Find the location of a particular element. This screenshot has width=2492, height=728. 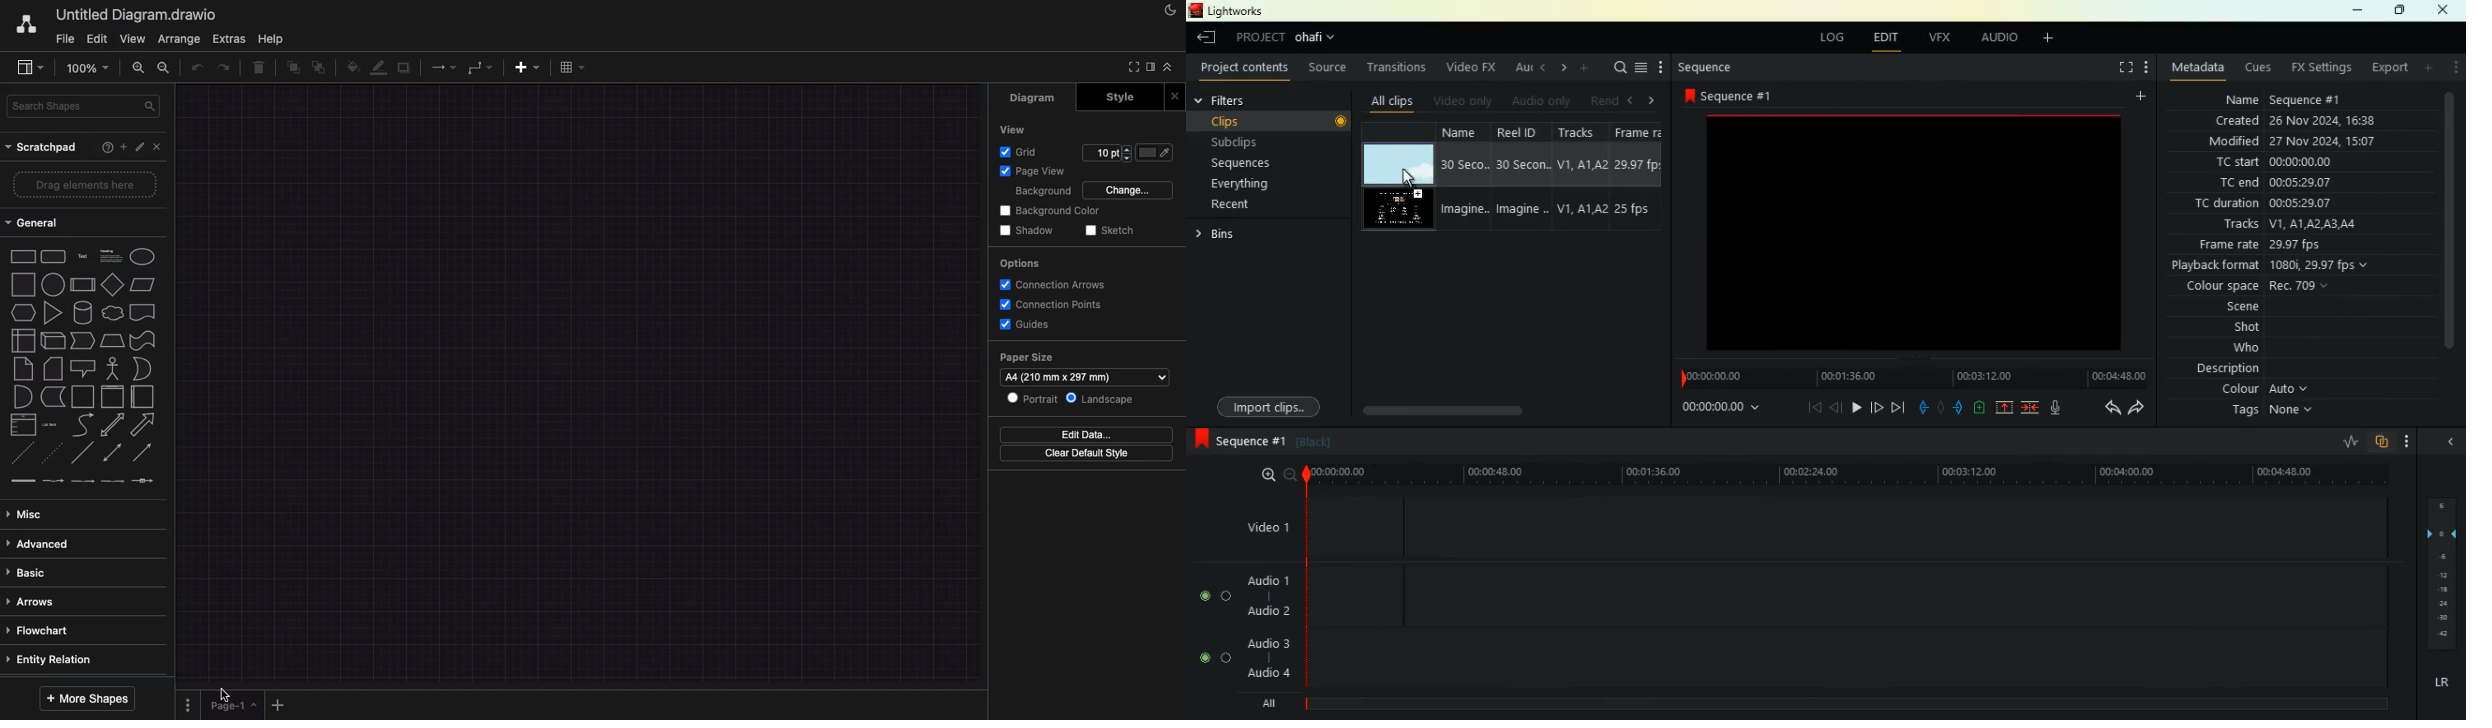

00:05:29.07 is located at coordinates (2307, 203).